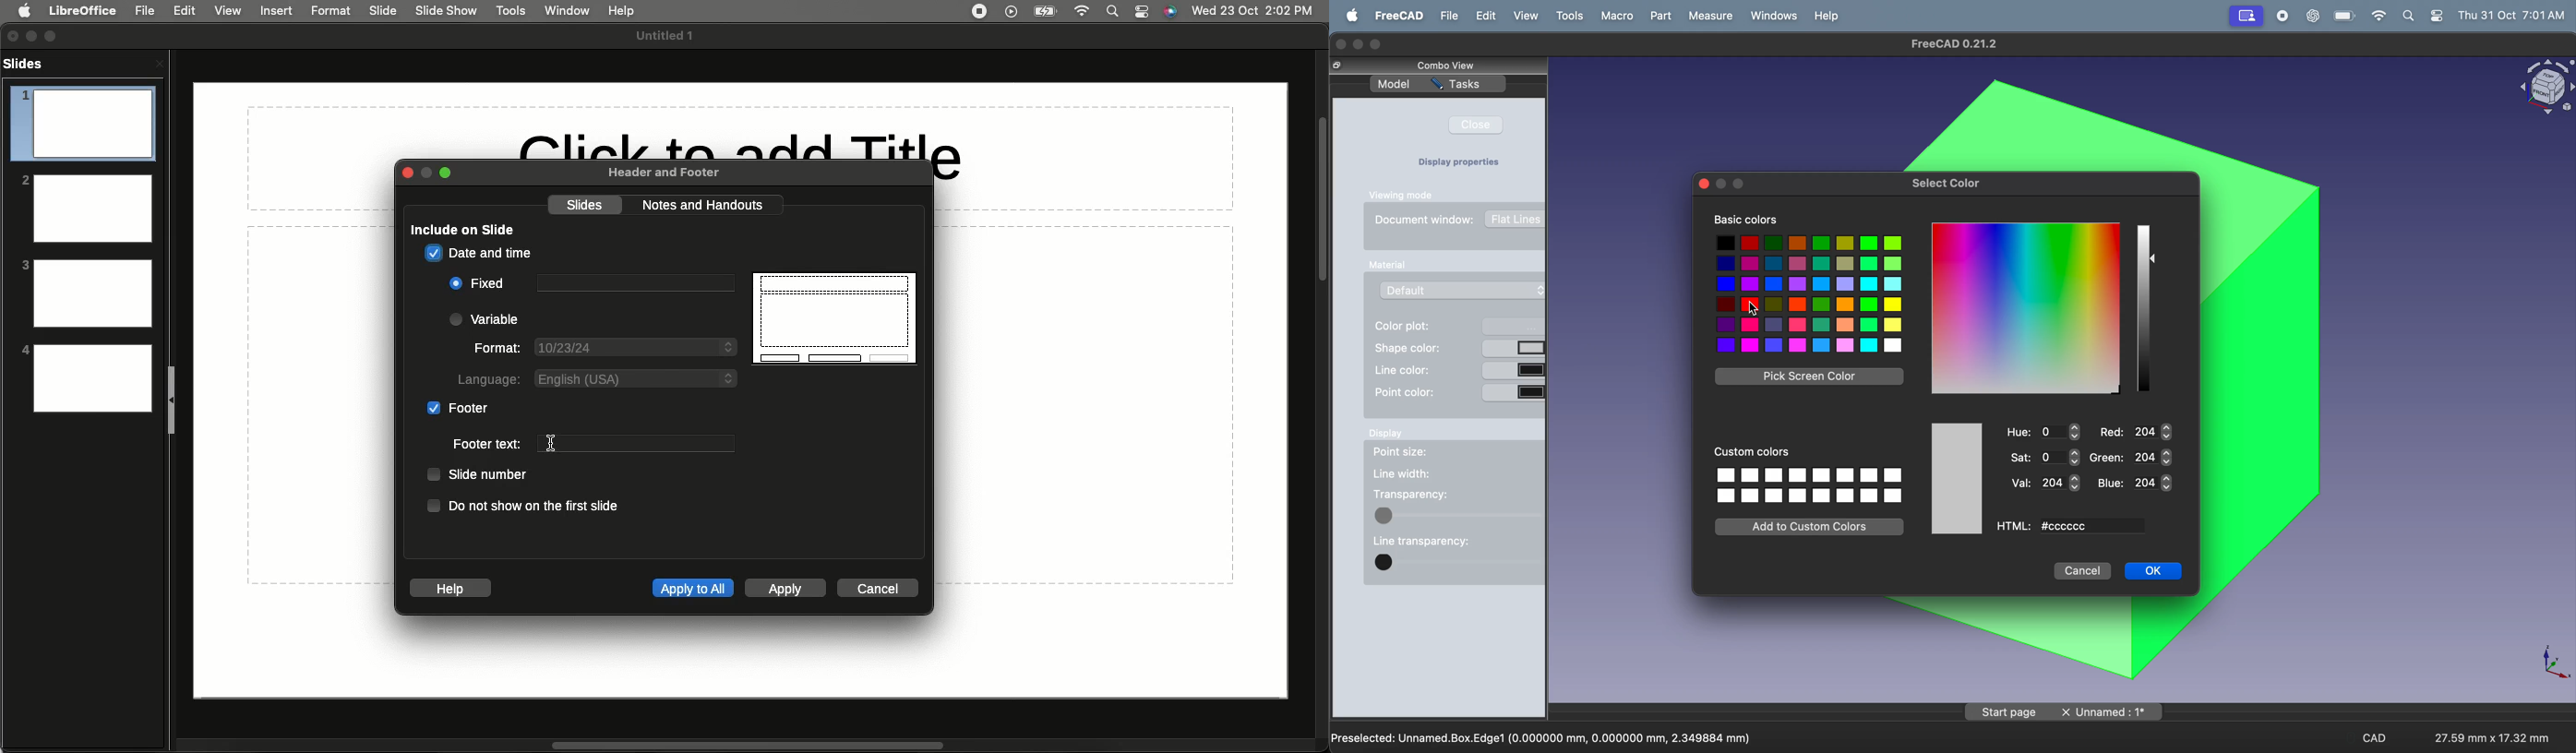  What do you see at coordinates (1808, 294) in the screenshot?
I see `colors` at bounding box center [1808, 294].